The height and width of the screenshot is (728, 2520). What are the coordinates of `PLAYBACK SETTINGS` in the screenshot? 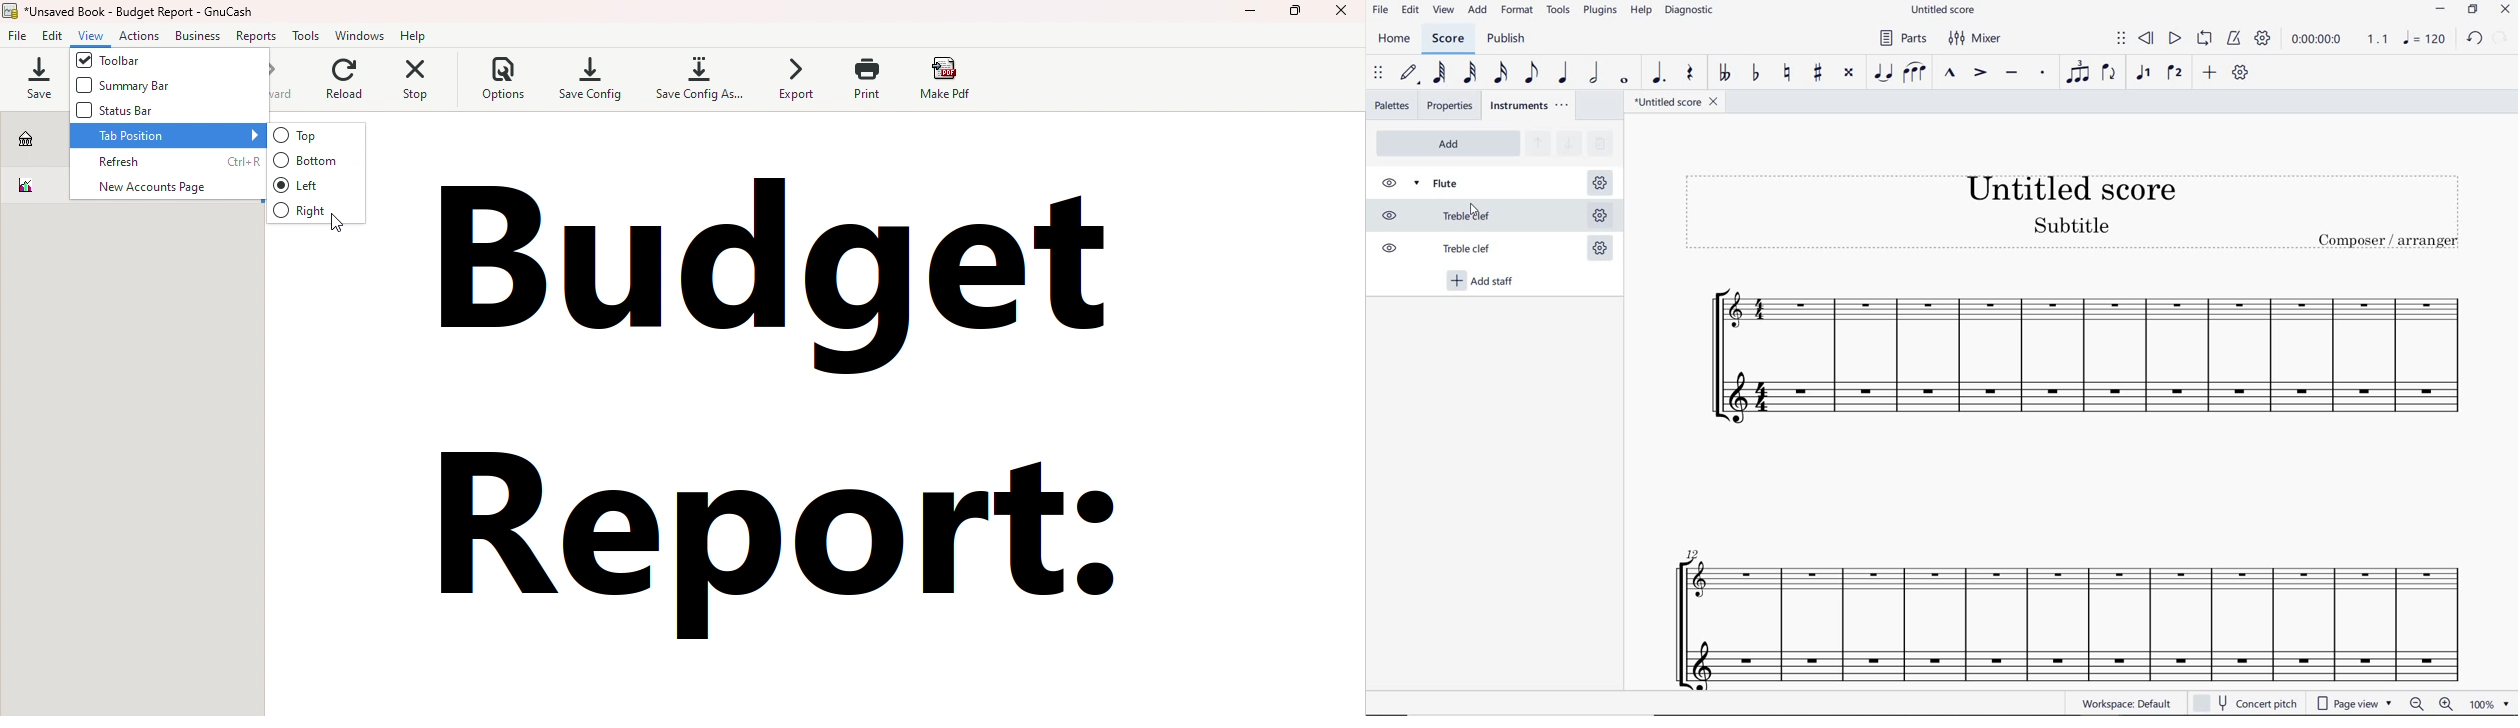 It's located at (2262, 39).